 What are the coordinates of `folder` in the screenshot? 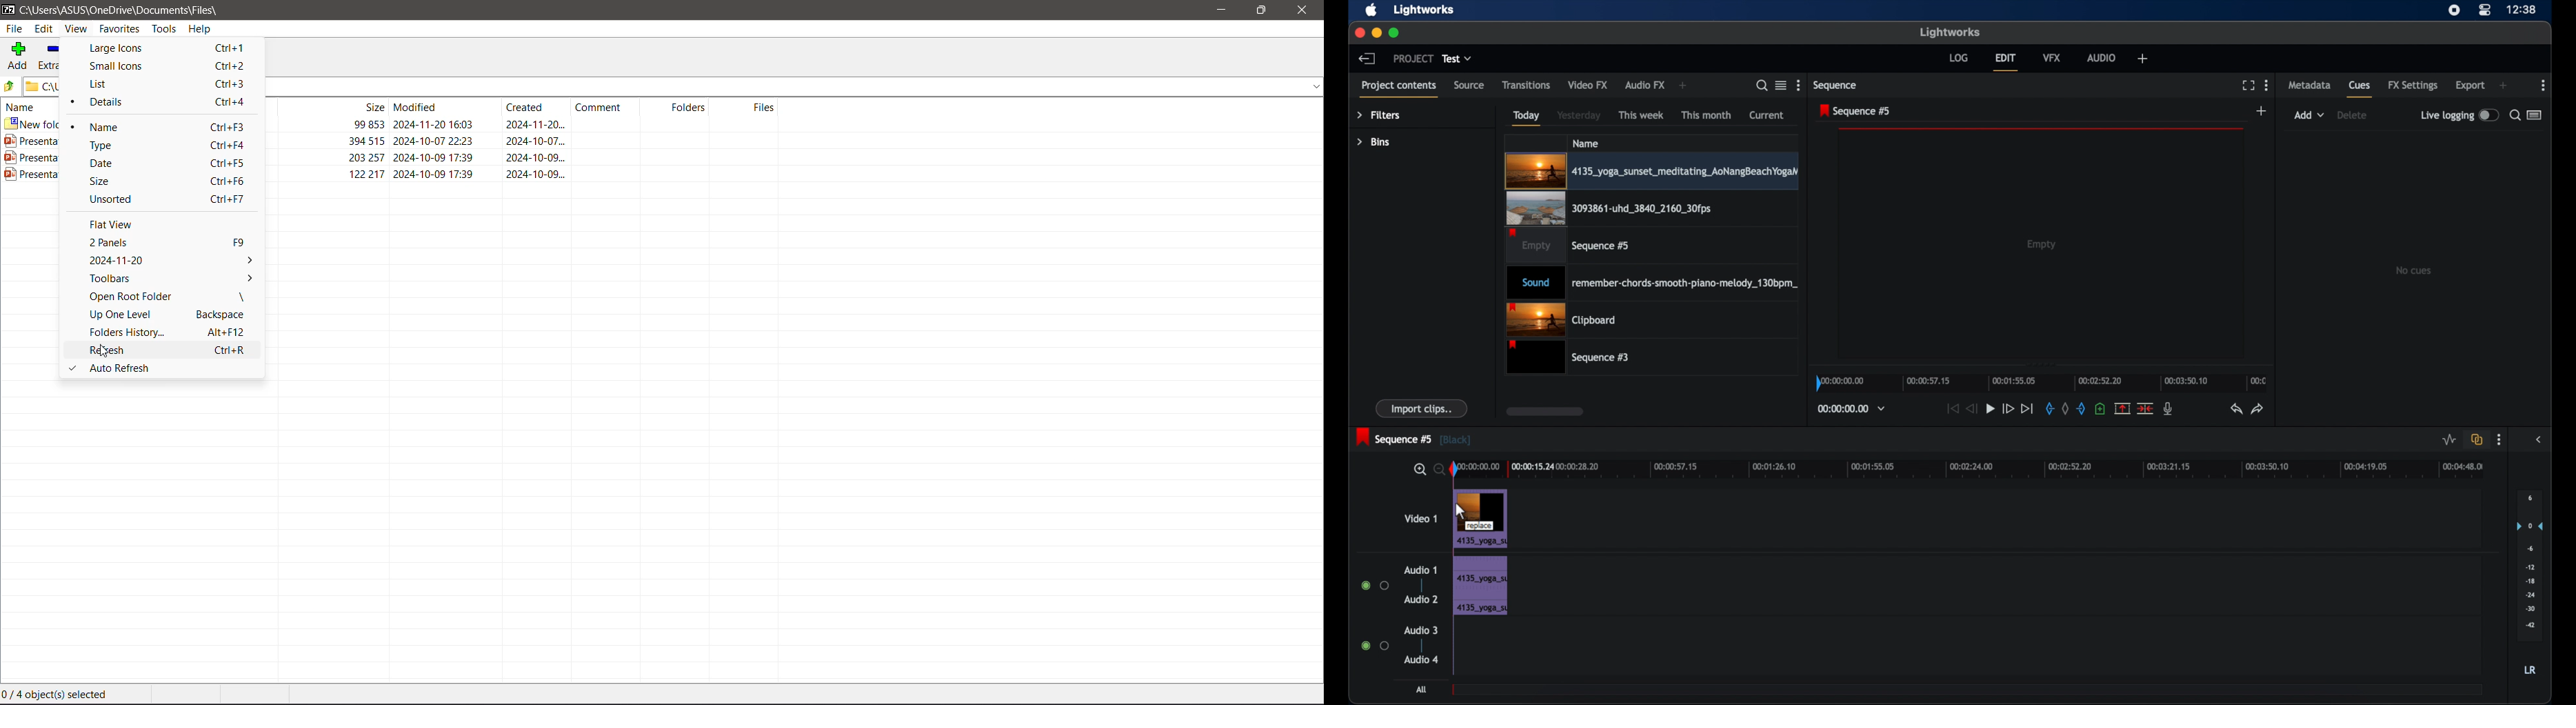 It's located at (14, 87).